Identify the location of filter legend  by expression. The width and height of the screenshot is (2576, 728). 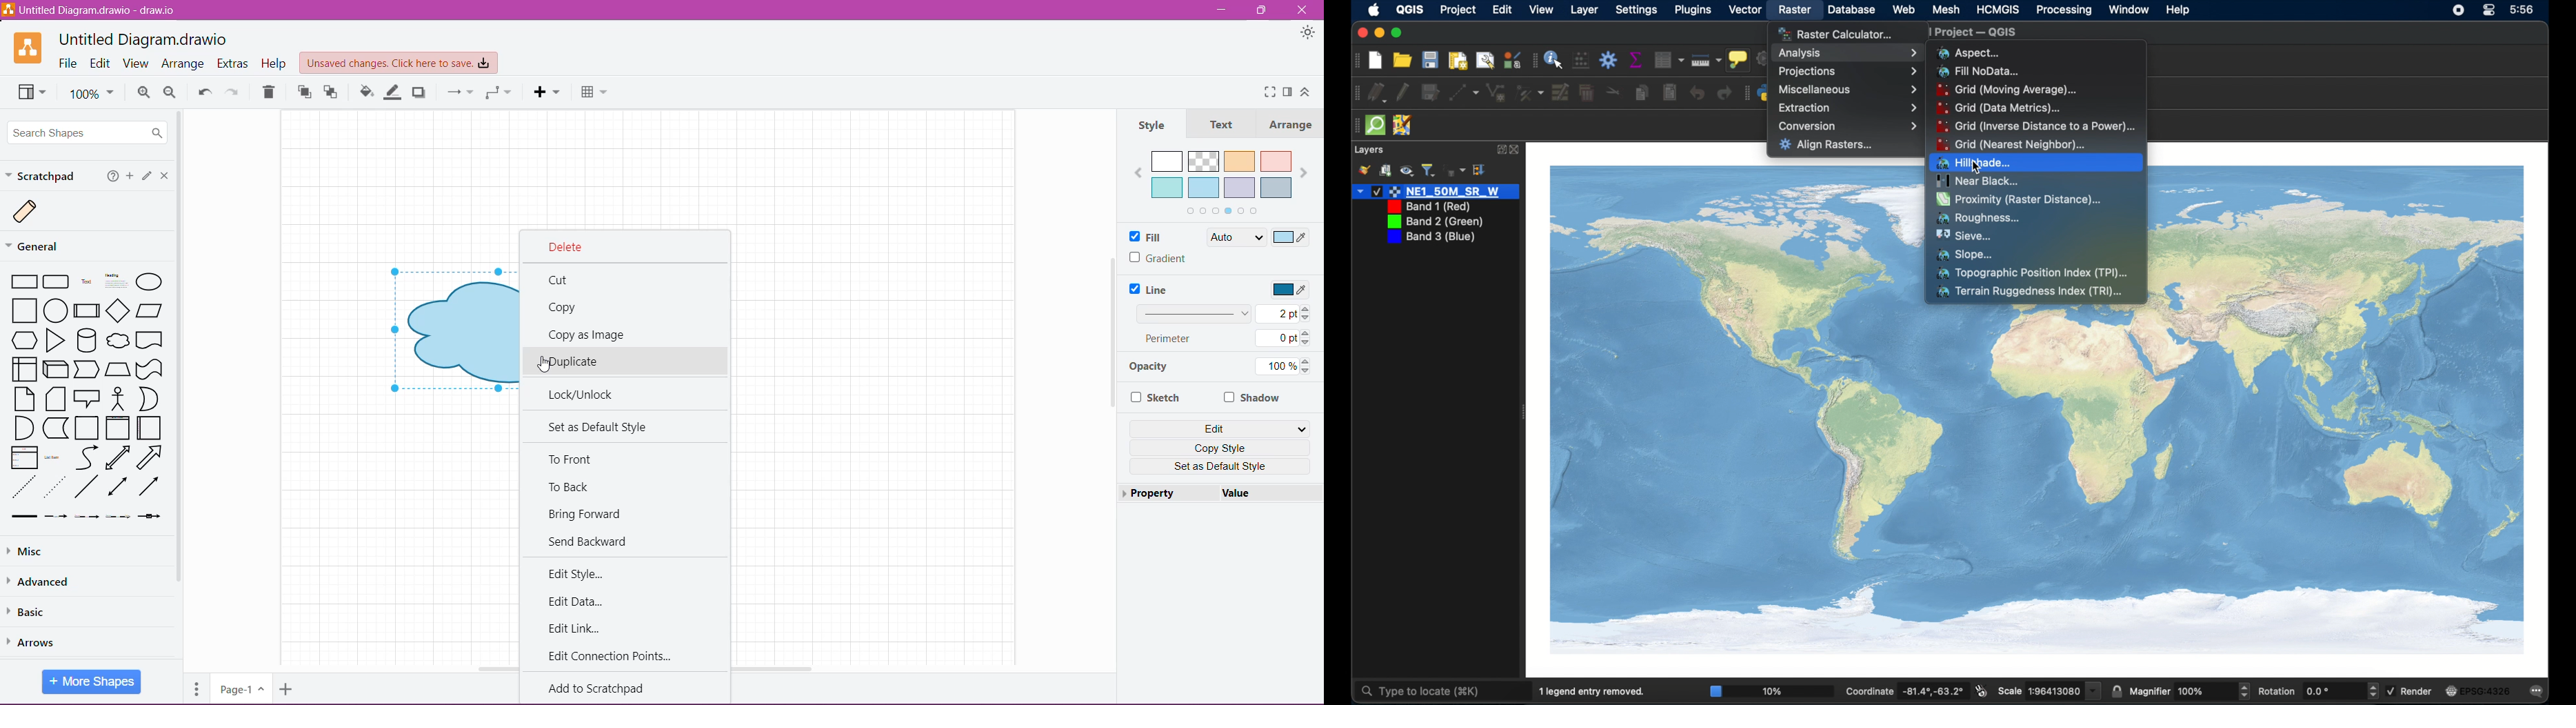
(1455, 170).